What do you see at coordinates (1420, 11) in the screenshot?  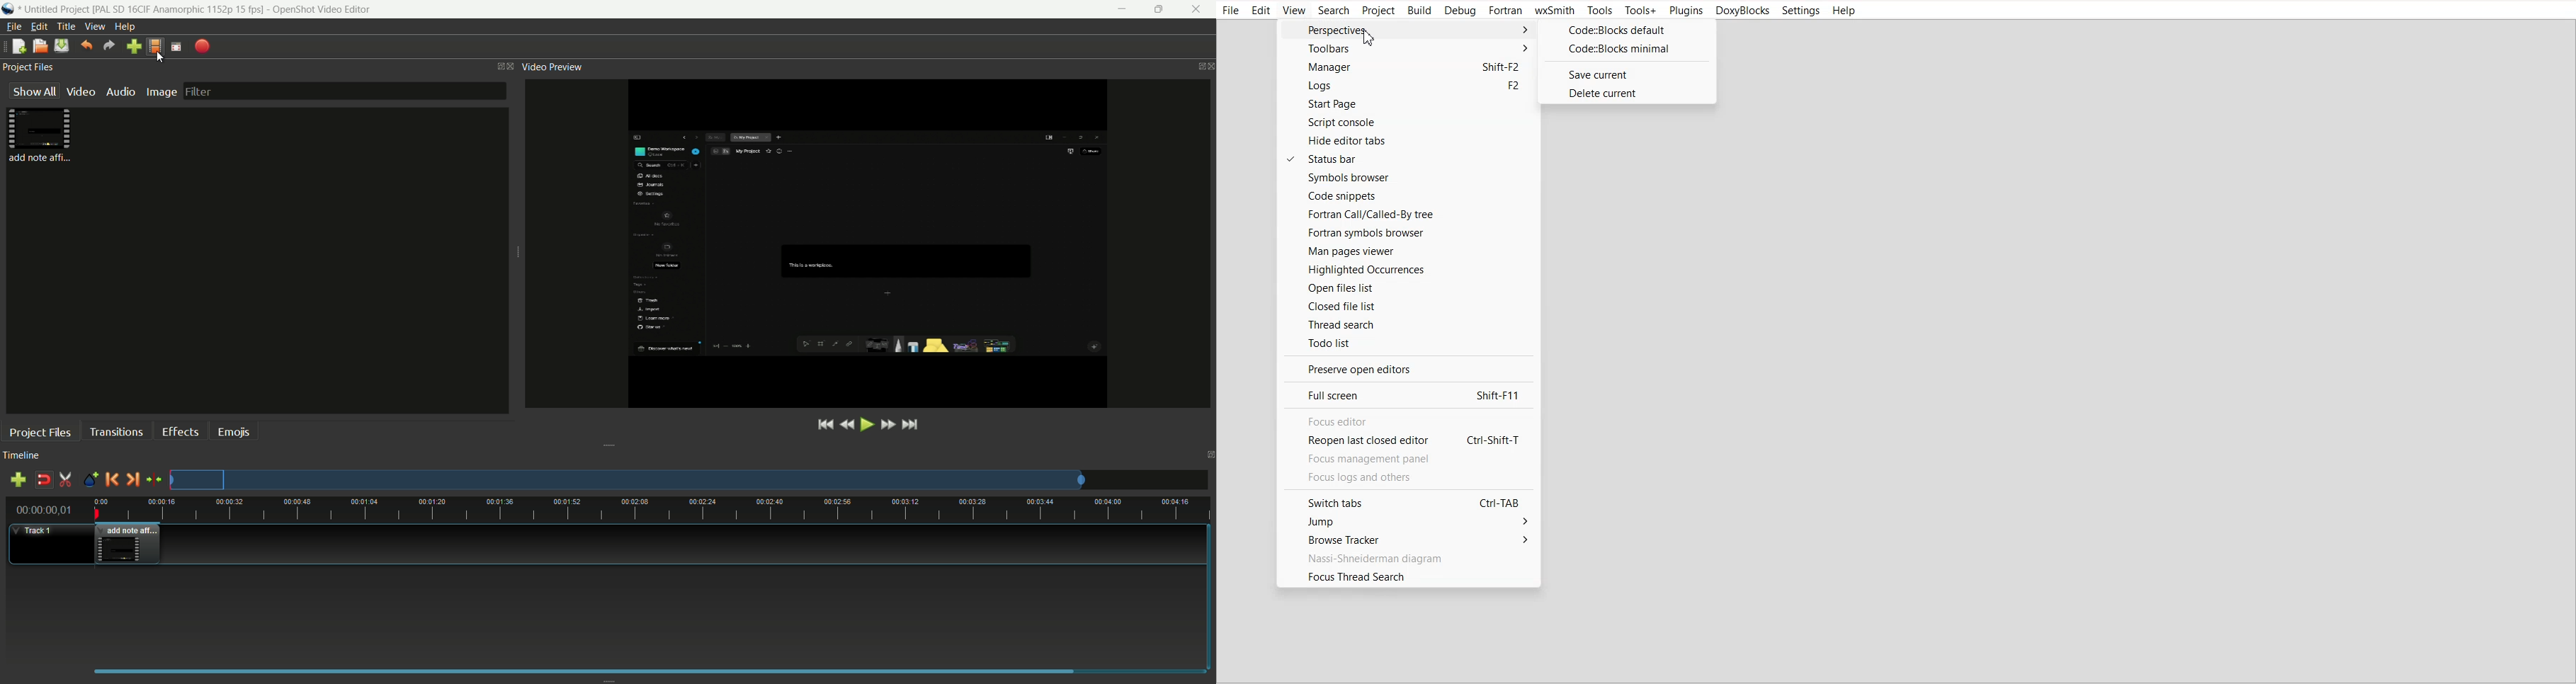 I see `Build` at bounding box center [1420, 11].